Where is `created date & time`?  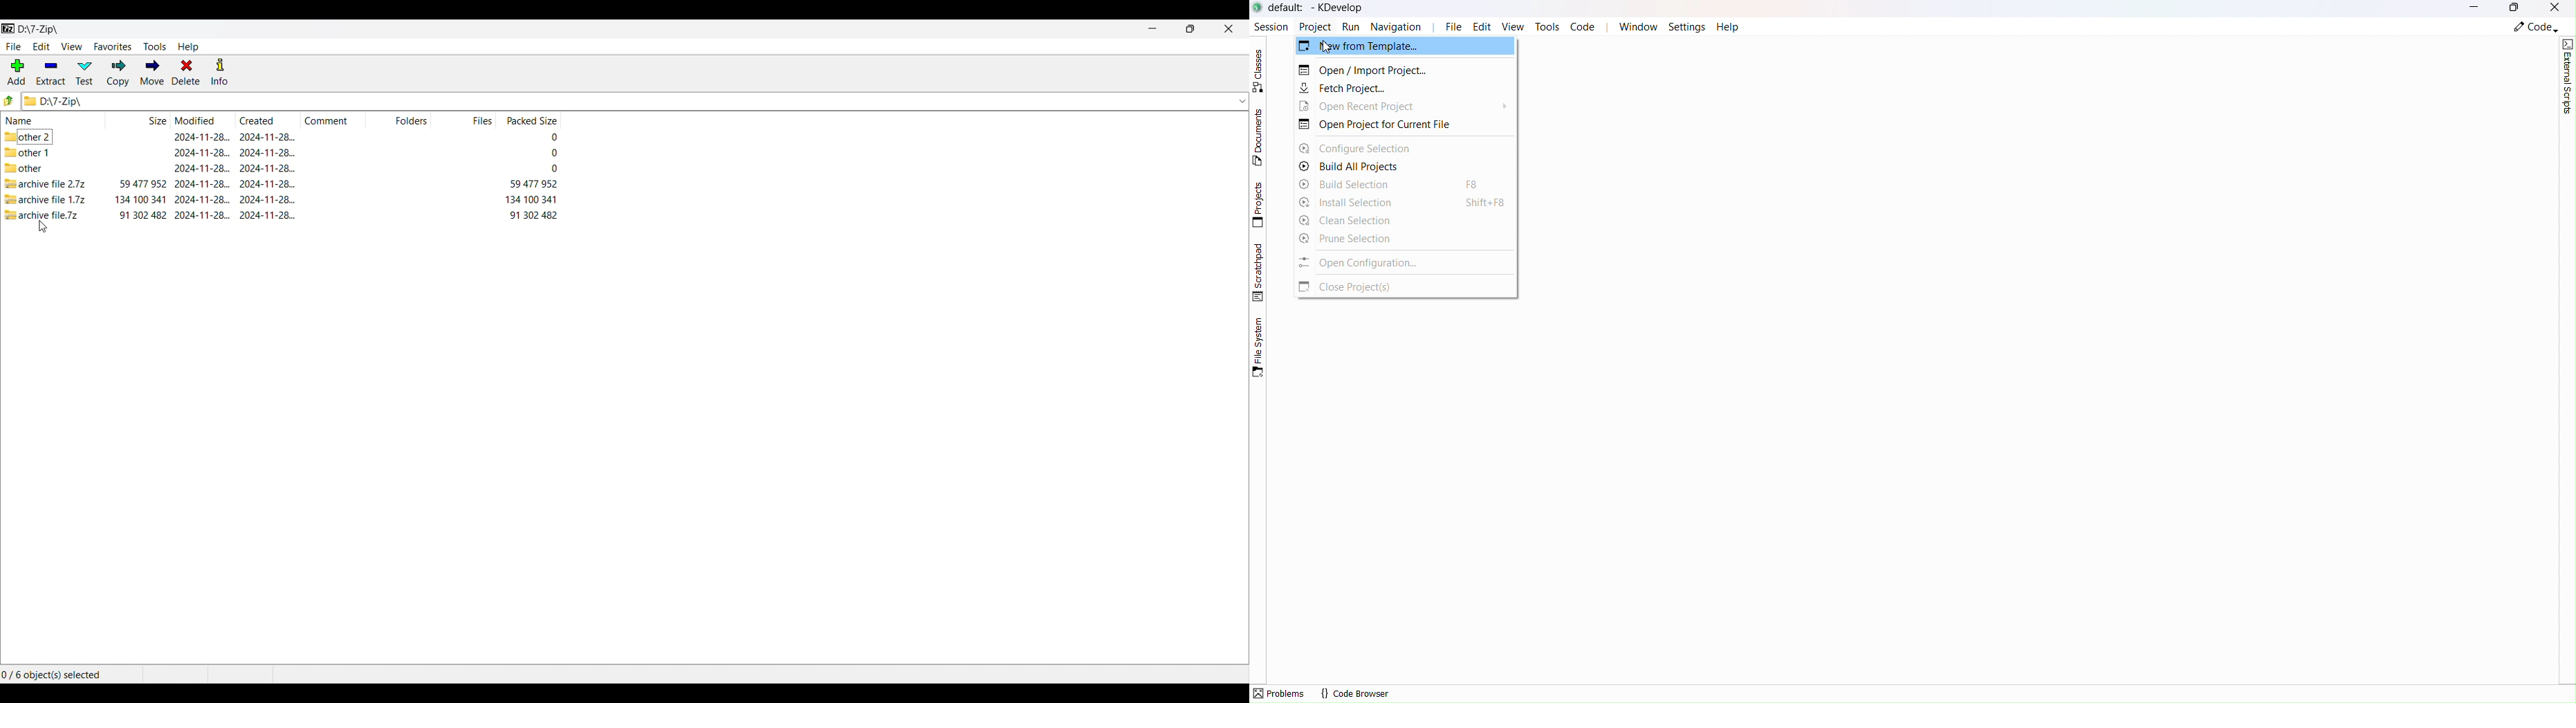
created date & time is located at coordinates (268, 215).